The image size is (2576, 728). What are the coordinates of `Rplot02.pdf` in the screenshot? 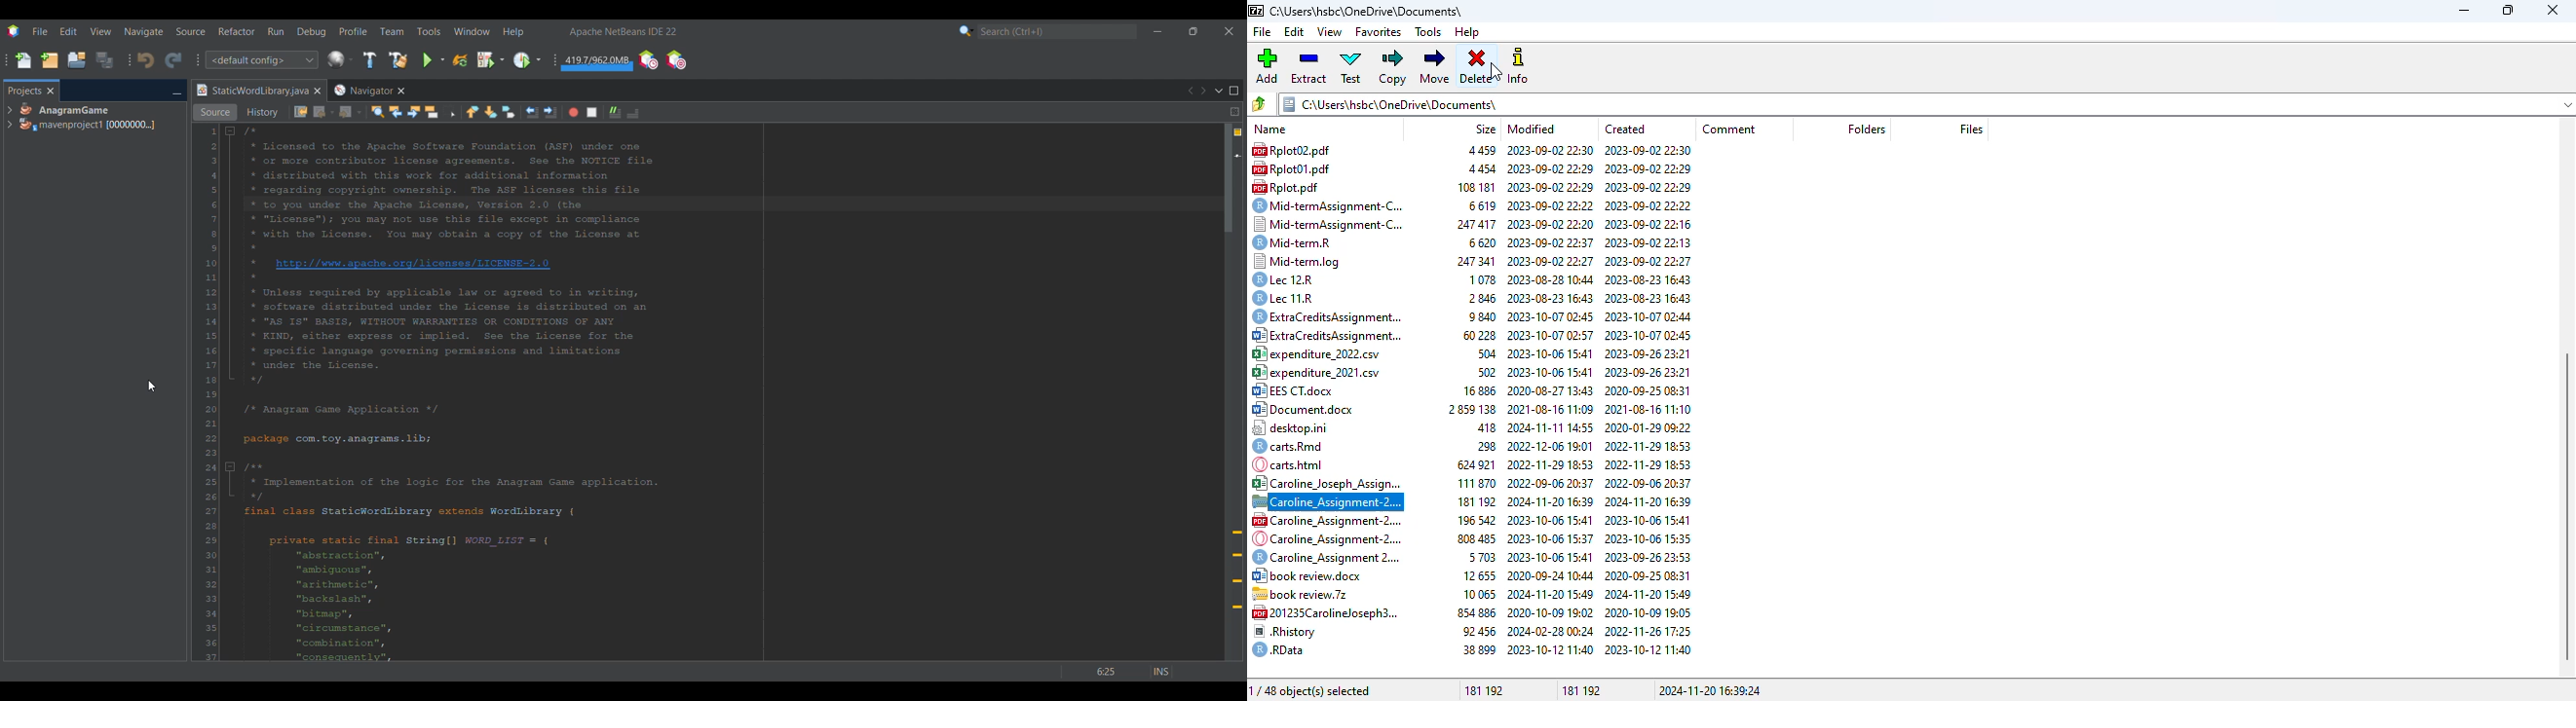 It's located at (1310, 150).